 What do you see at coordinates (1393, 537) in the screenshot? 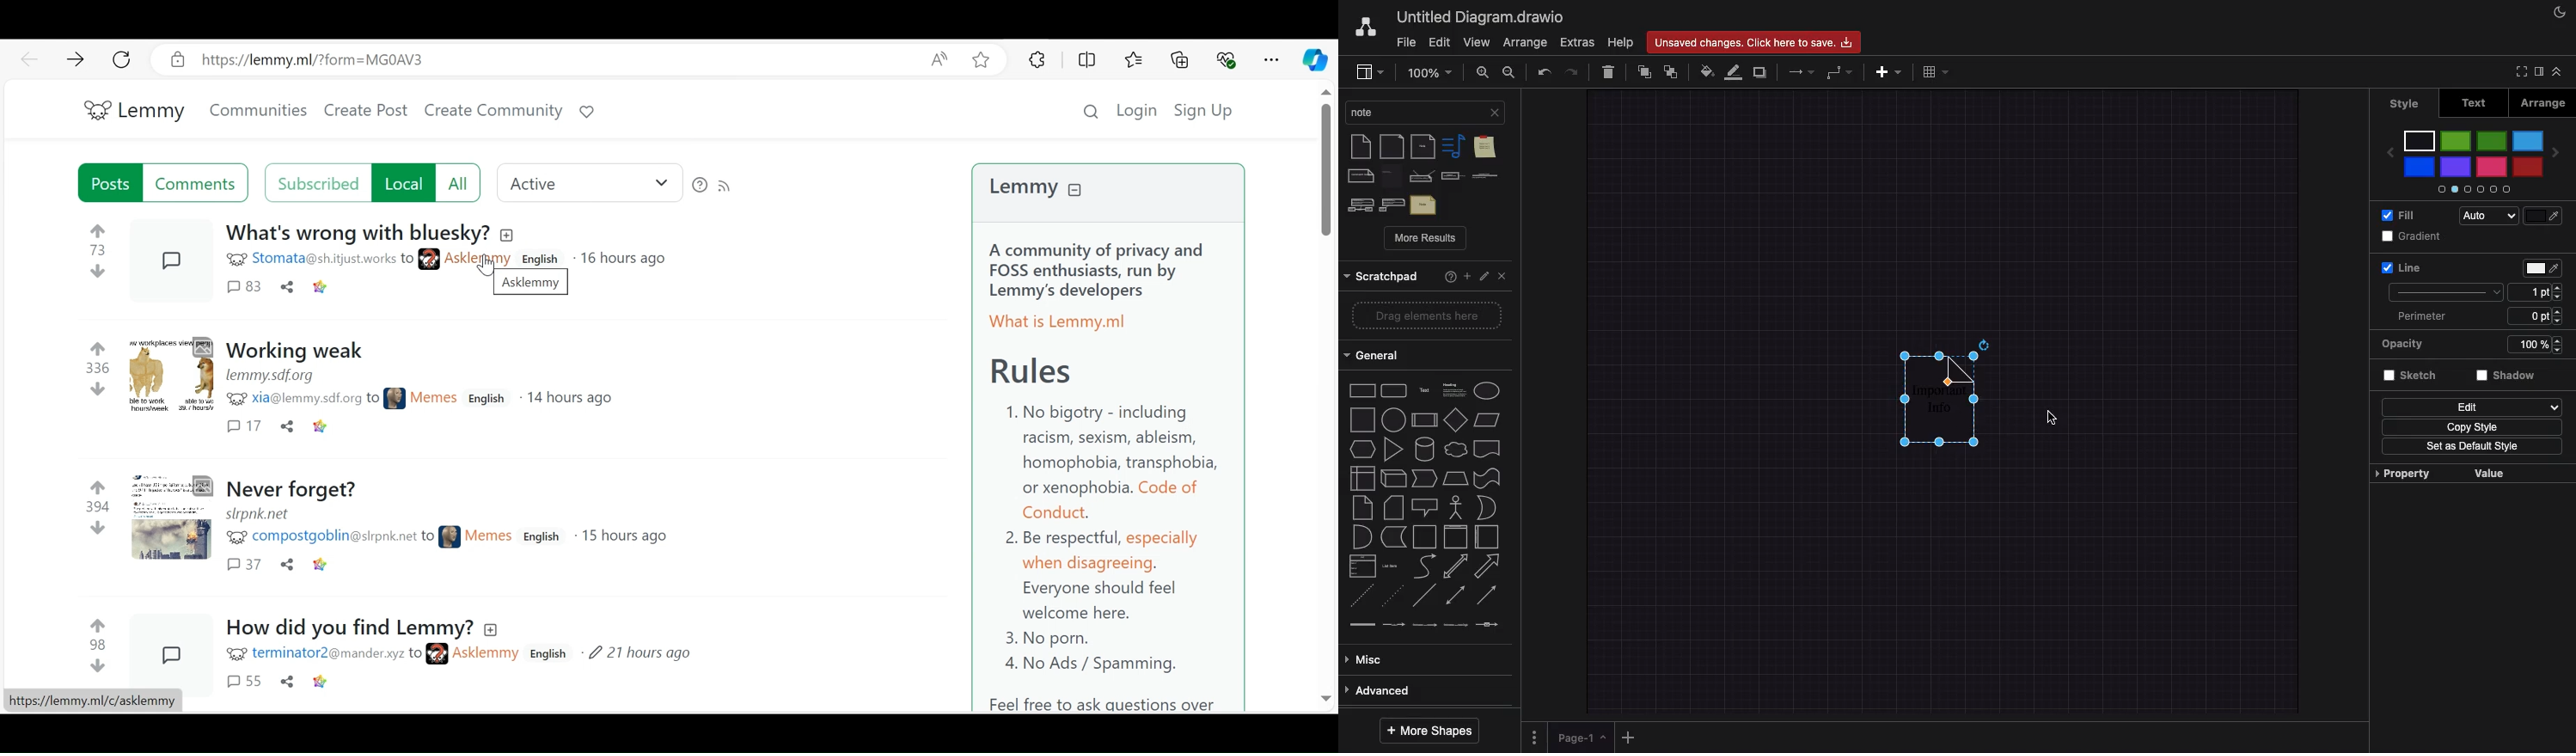
I see `data storage` at bounding box center [1393, 537].